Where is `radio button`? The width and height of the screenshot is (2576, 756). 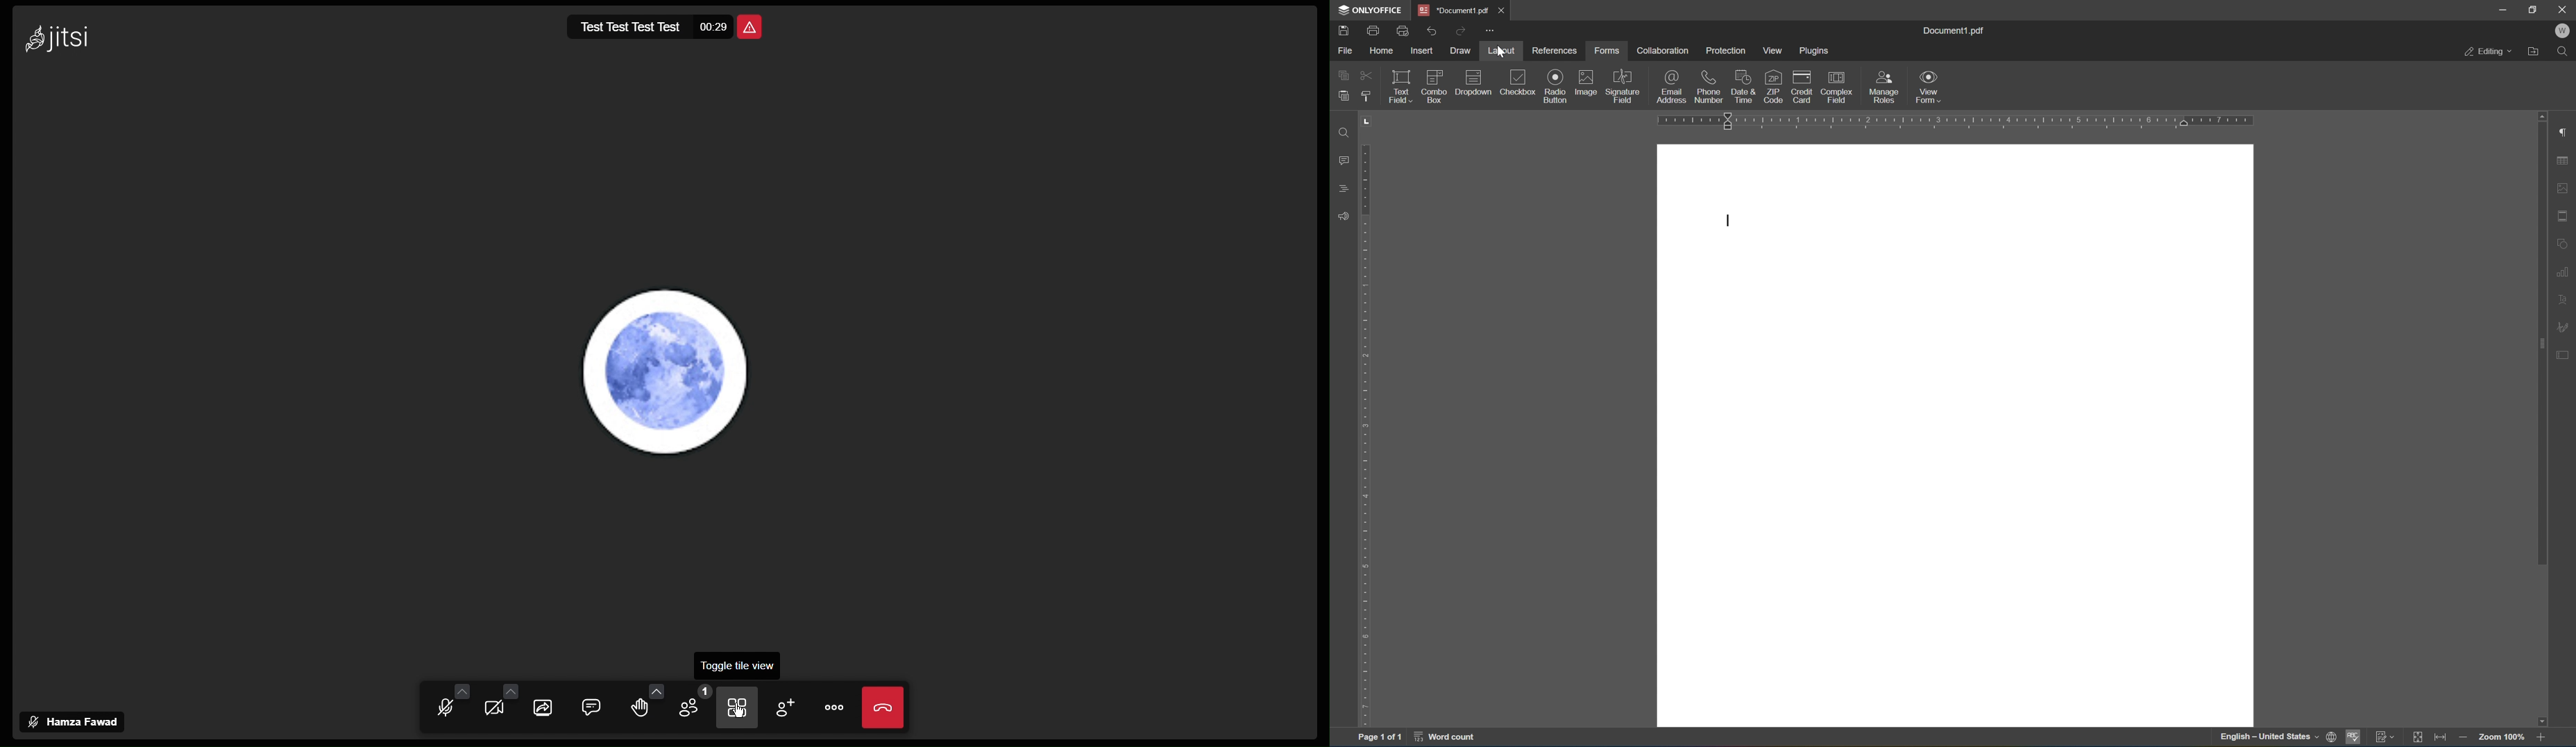 radio button is located at coordinates (1556, 85).